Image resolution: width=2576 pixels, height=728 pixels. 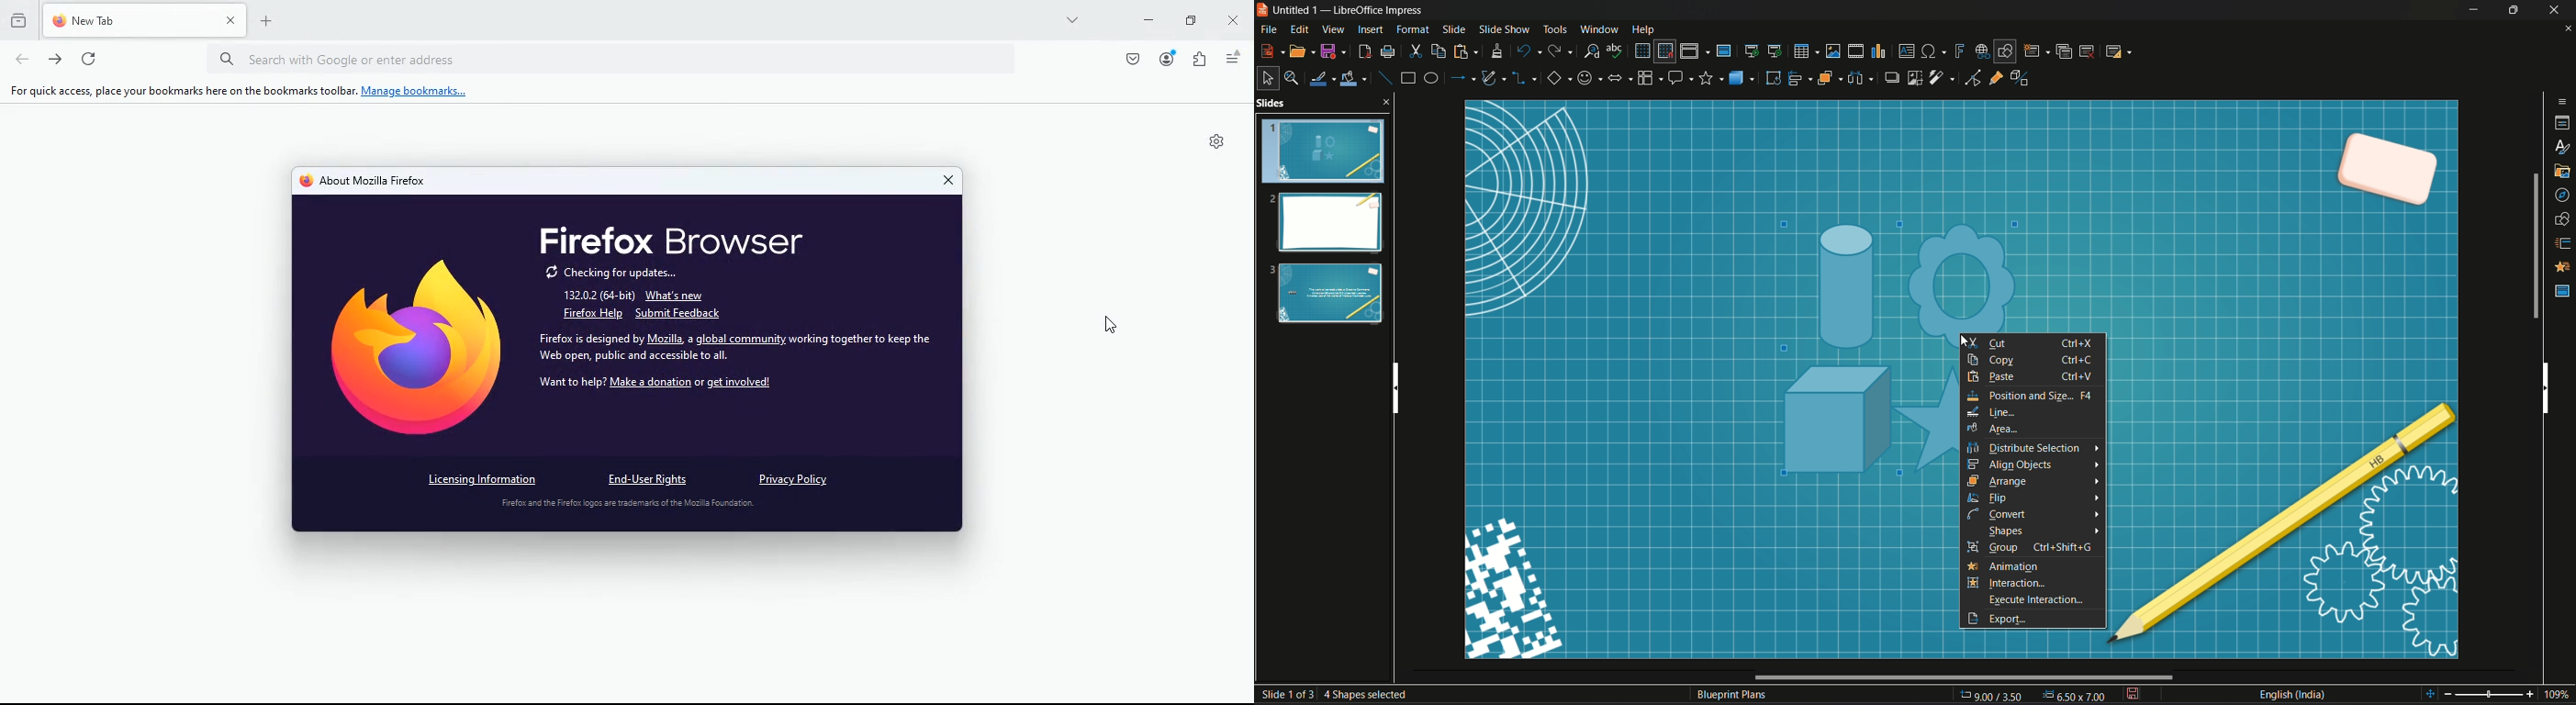 What do you see at coordinates (673, 297) in the screenshot?
I see `what's new` at bounding box center [673, 297].